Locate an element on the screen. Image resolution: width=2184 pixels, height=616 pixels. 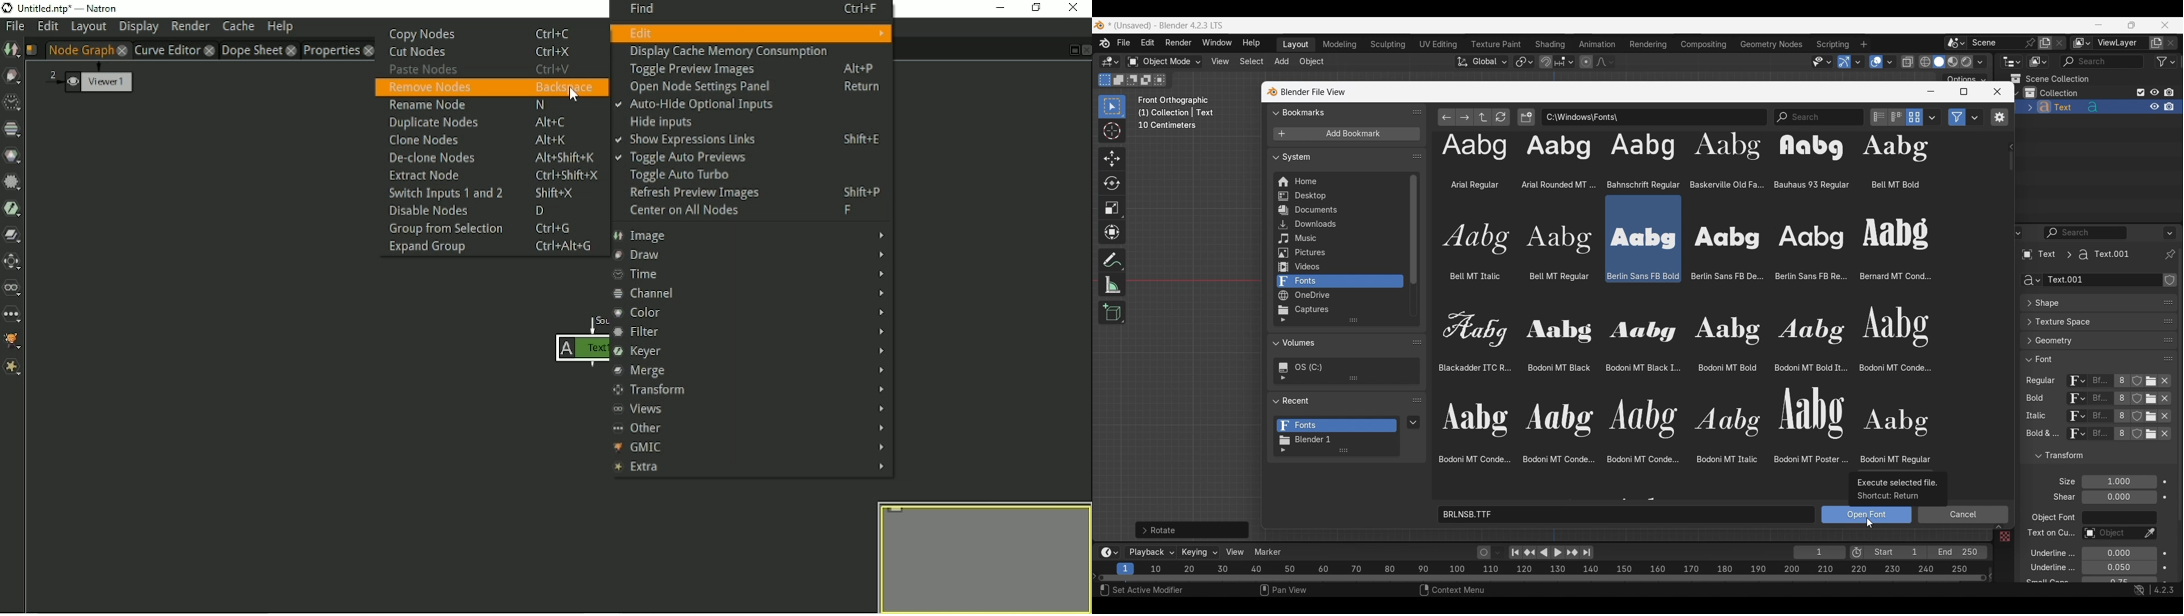
Rendering workspace is located at coordinates (1648, 44).